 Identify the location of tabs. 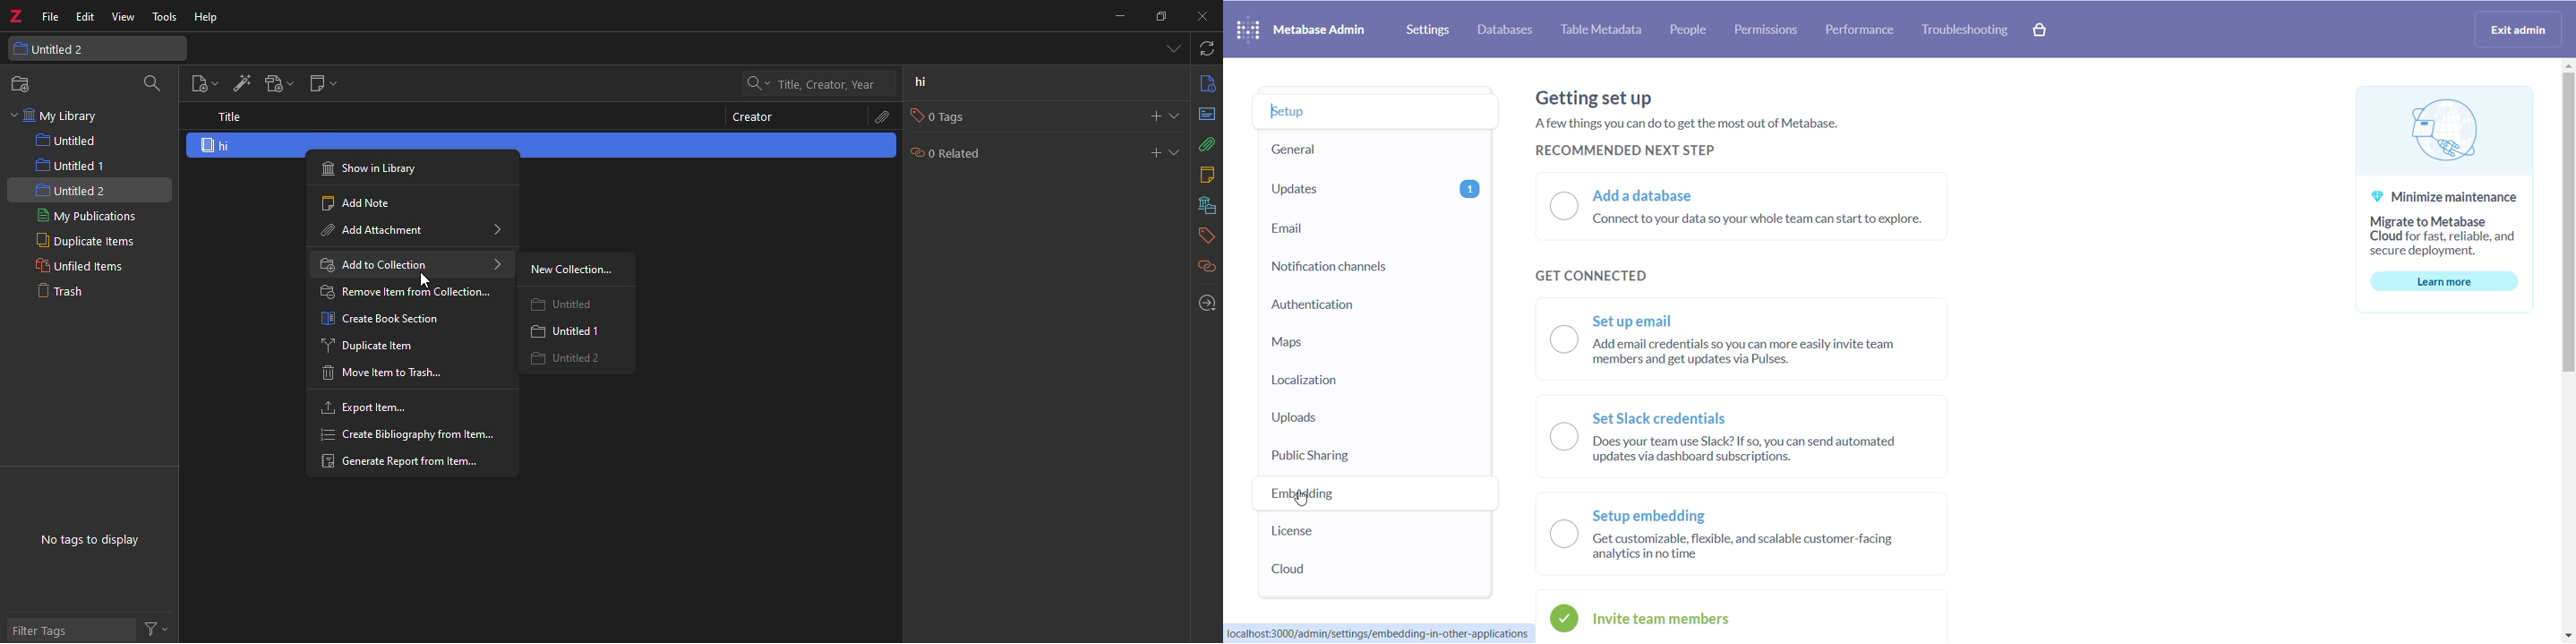
(1171, 48).